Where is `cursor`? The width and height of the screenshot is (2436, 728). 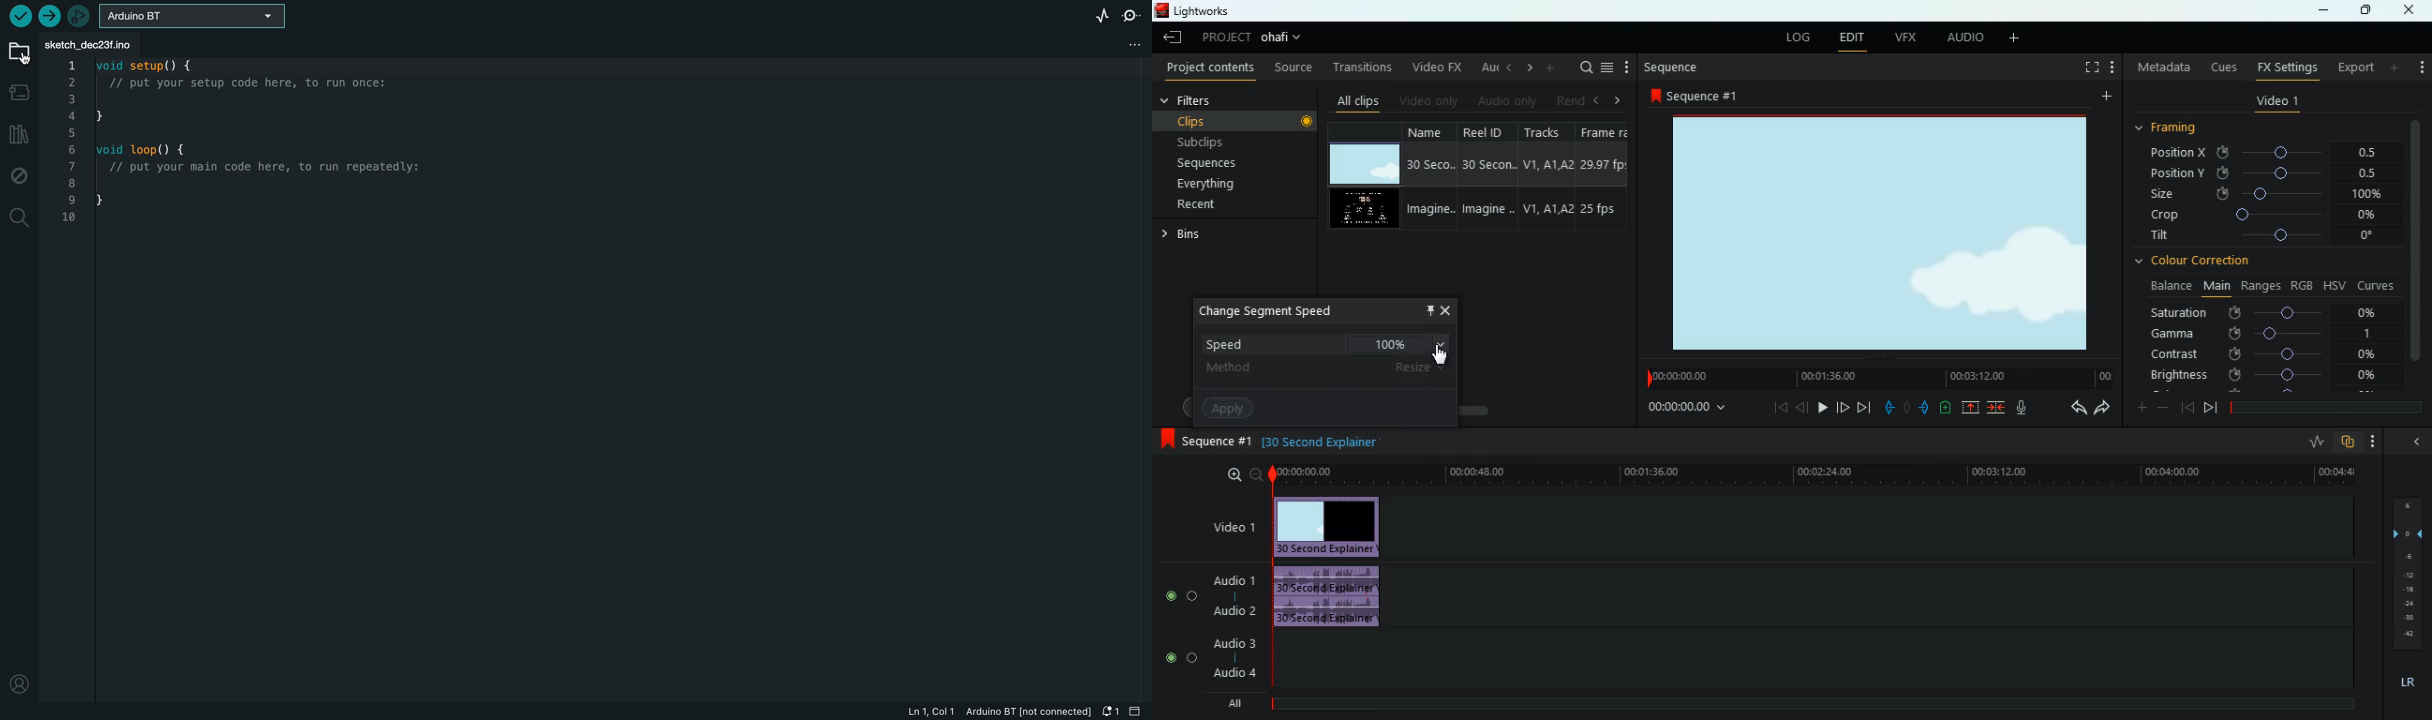
cursor is located at coordinates (1440, 354).